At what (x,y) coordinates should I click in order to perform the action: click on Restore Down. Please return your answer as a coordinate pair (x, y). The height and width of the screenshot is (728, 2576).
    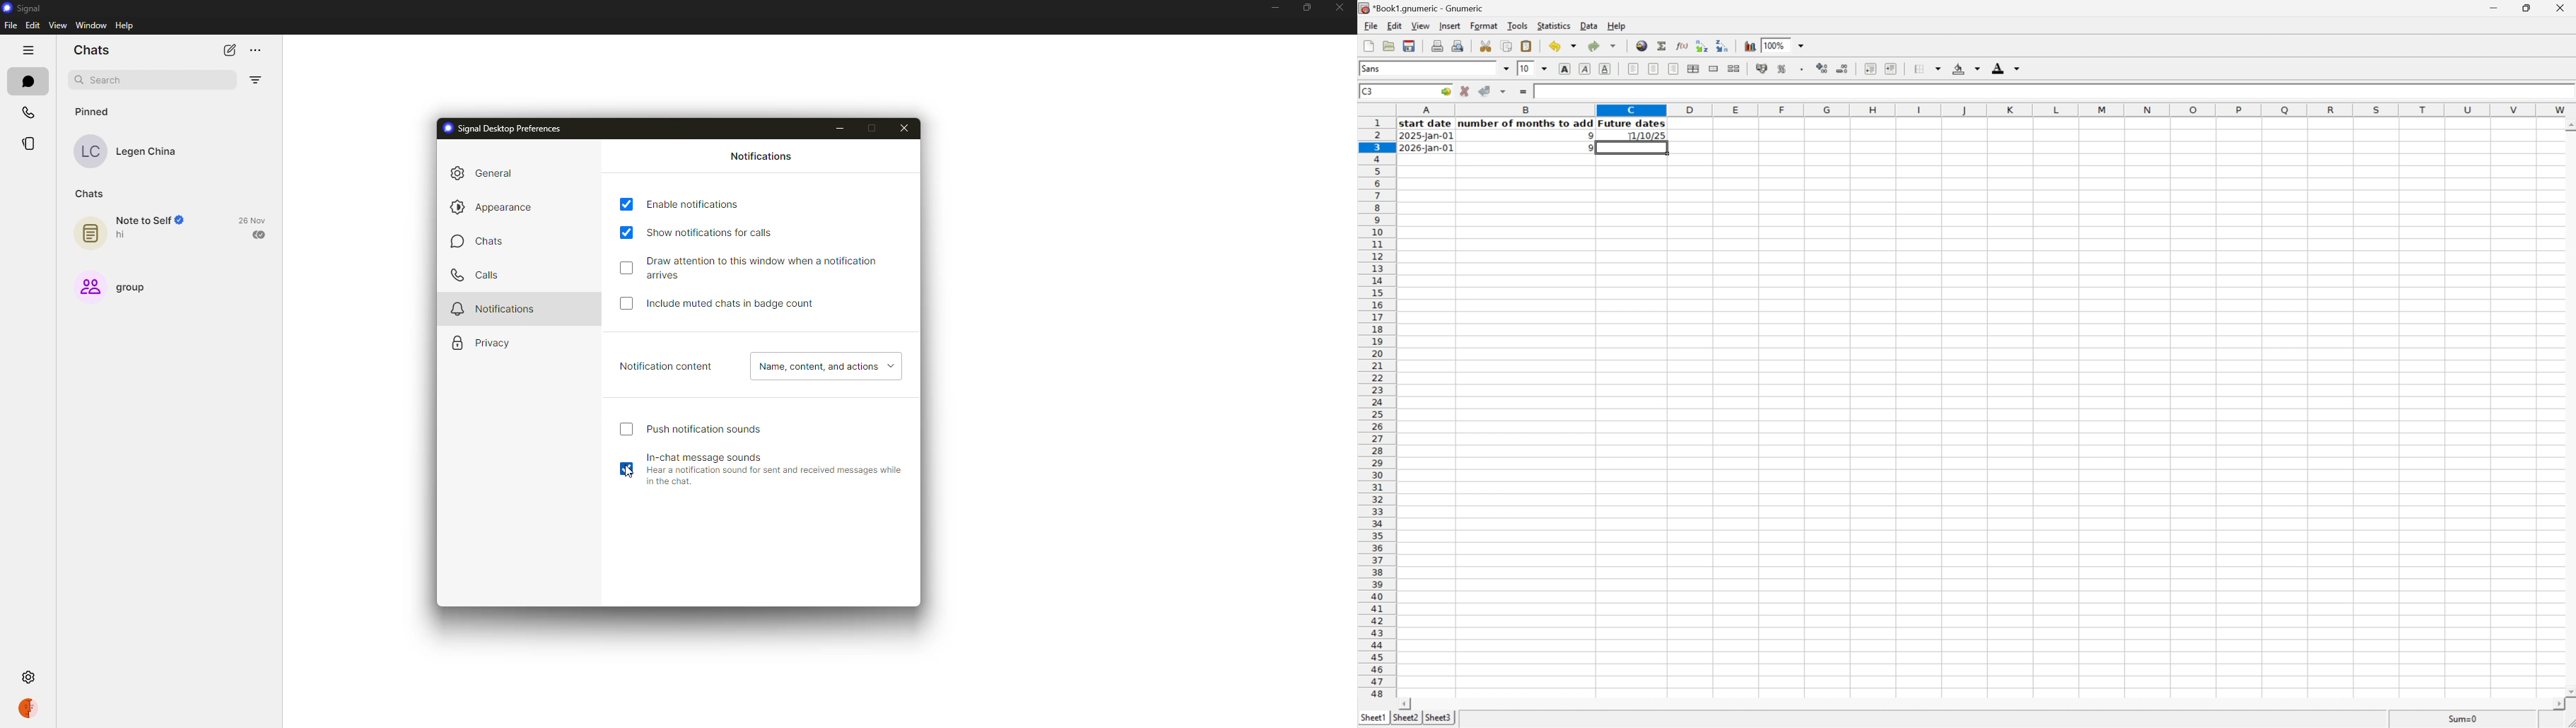
    Looking at the image, I should click on (2526, 6).